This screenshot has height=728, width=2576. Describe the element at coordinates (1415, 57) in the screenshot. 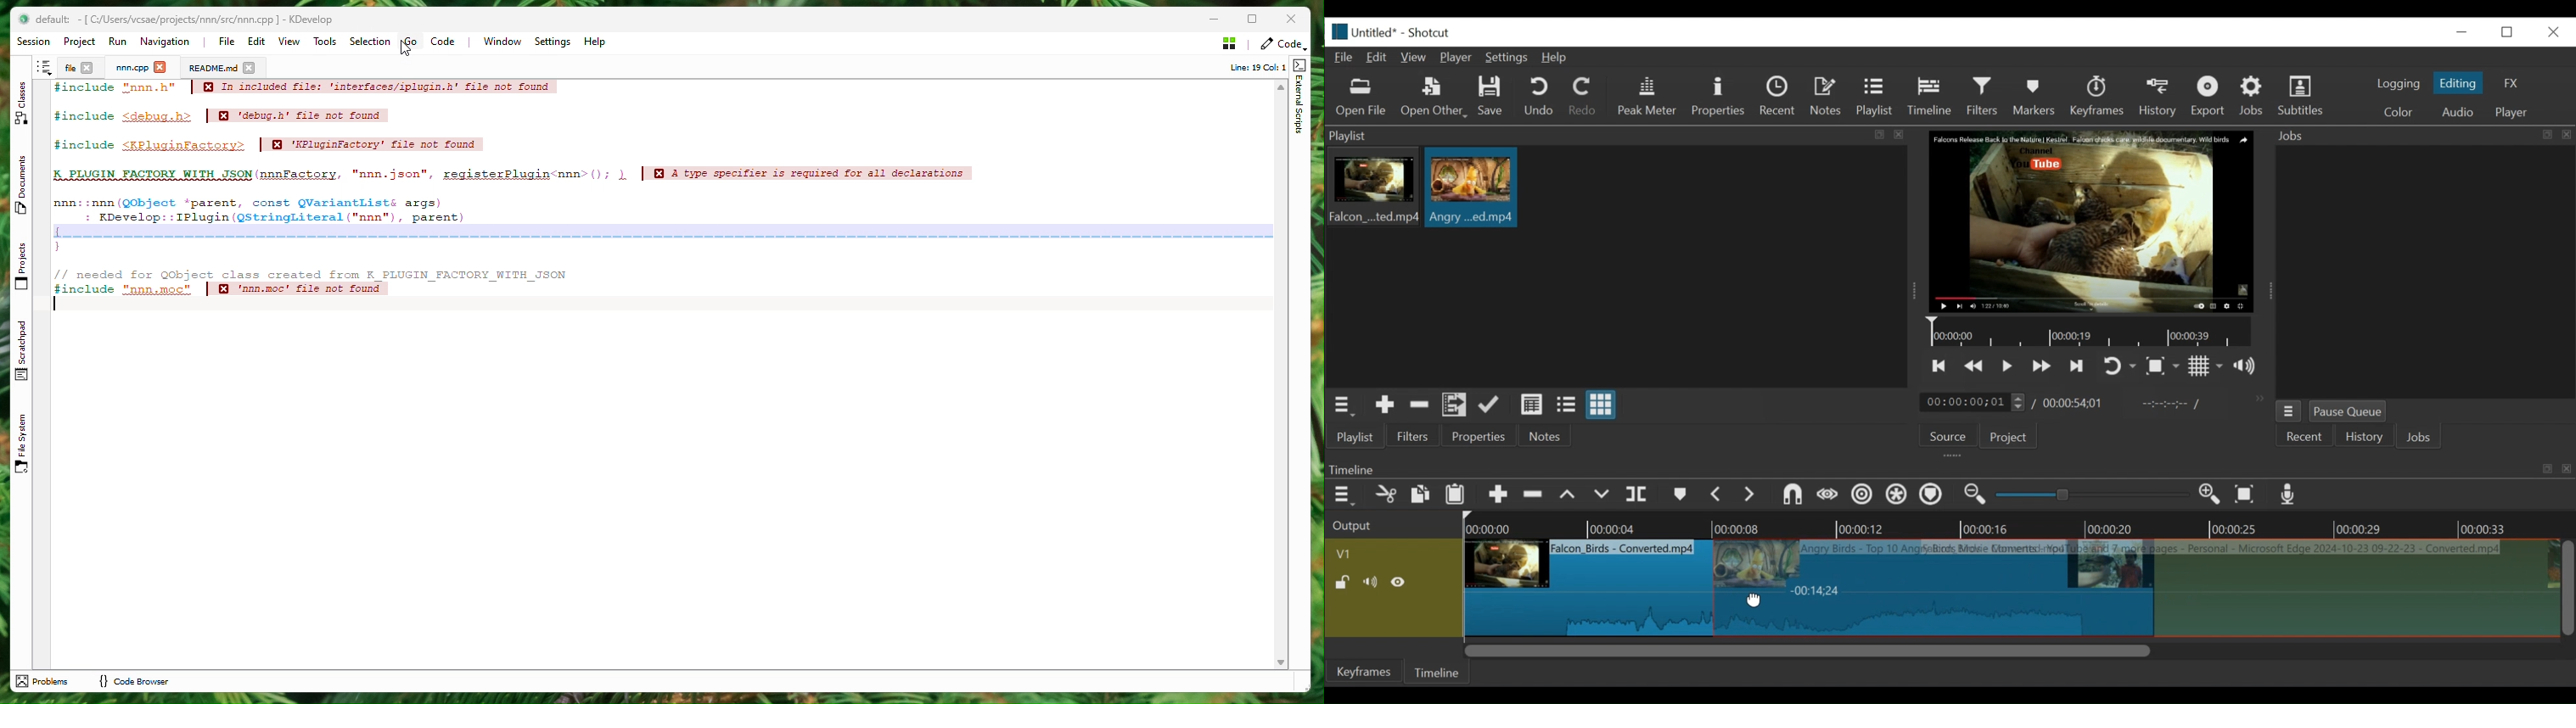

I see `View` at that location.